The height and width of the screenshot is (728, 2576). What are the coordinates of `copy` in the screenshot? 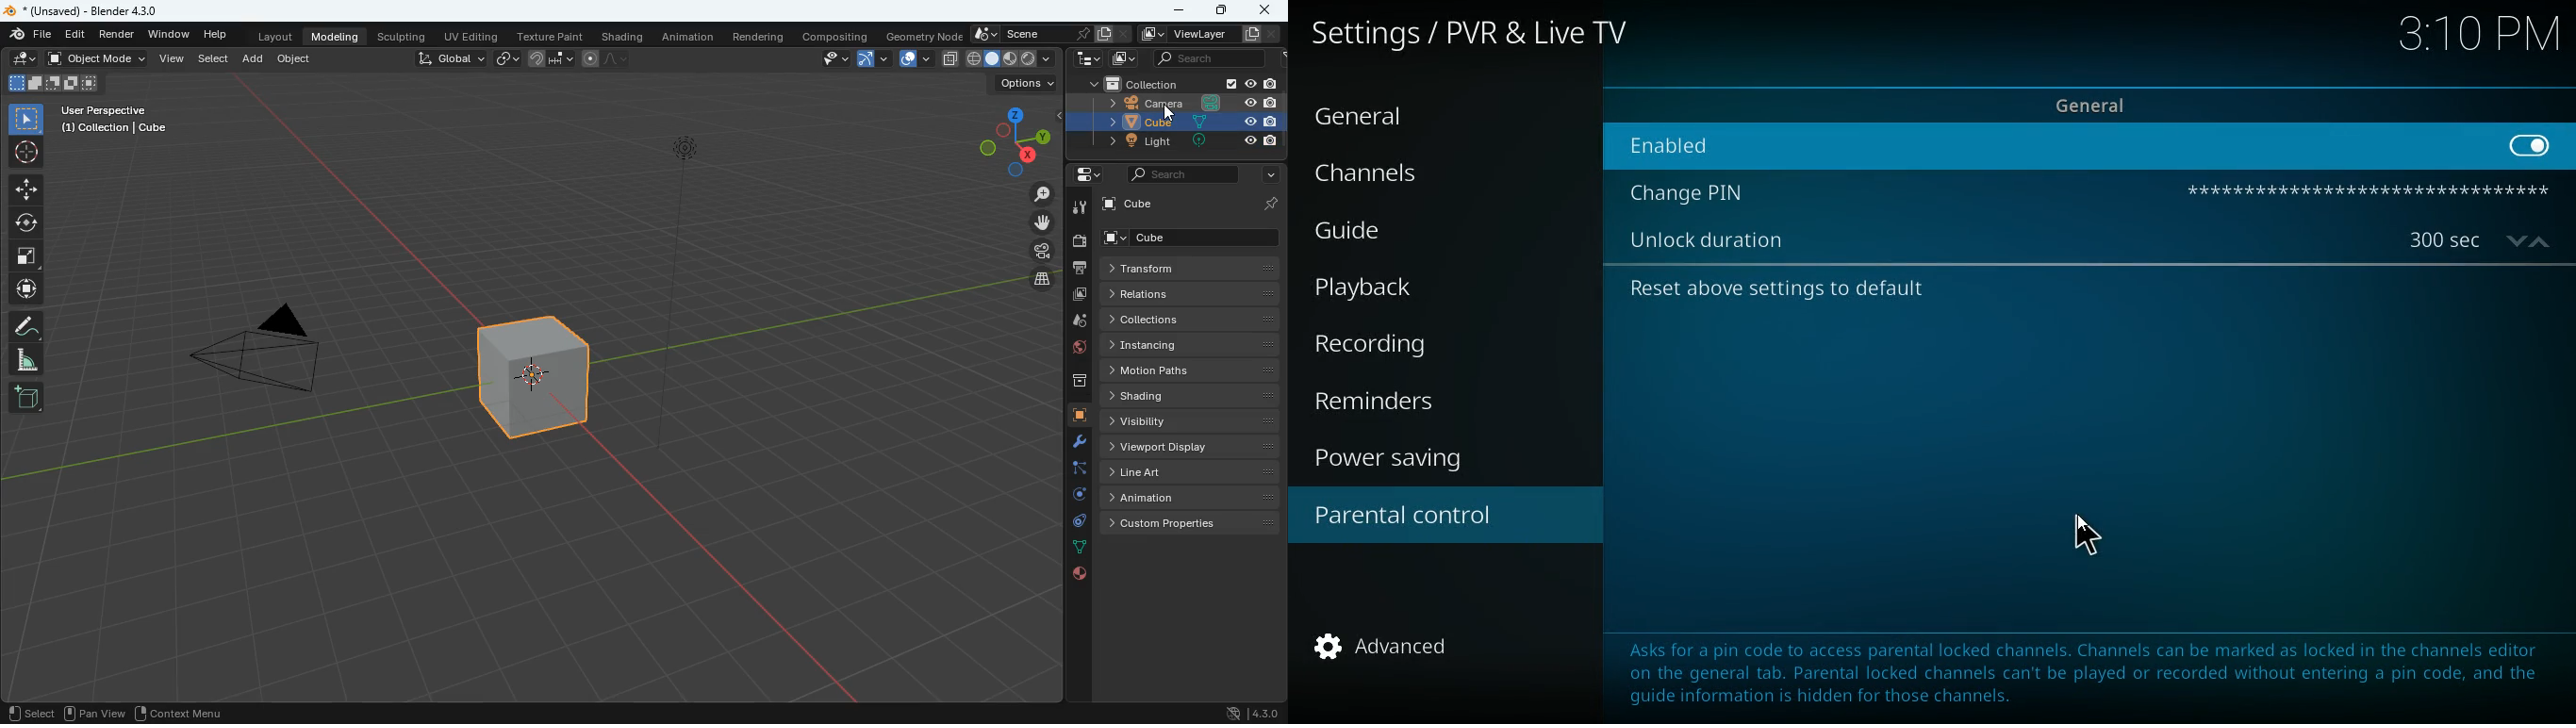 It's located at (1104, 34).